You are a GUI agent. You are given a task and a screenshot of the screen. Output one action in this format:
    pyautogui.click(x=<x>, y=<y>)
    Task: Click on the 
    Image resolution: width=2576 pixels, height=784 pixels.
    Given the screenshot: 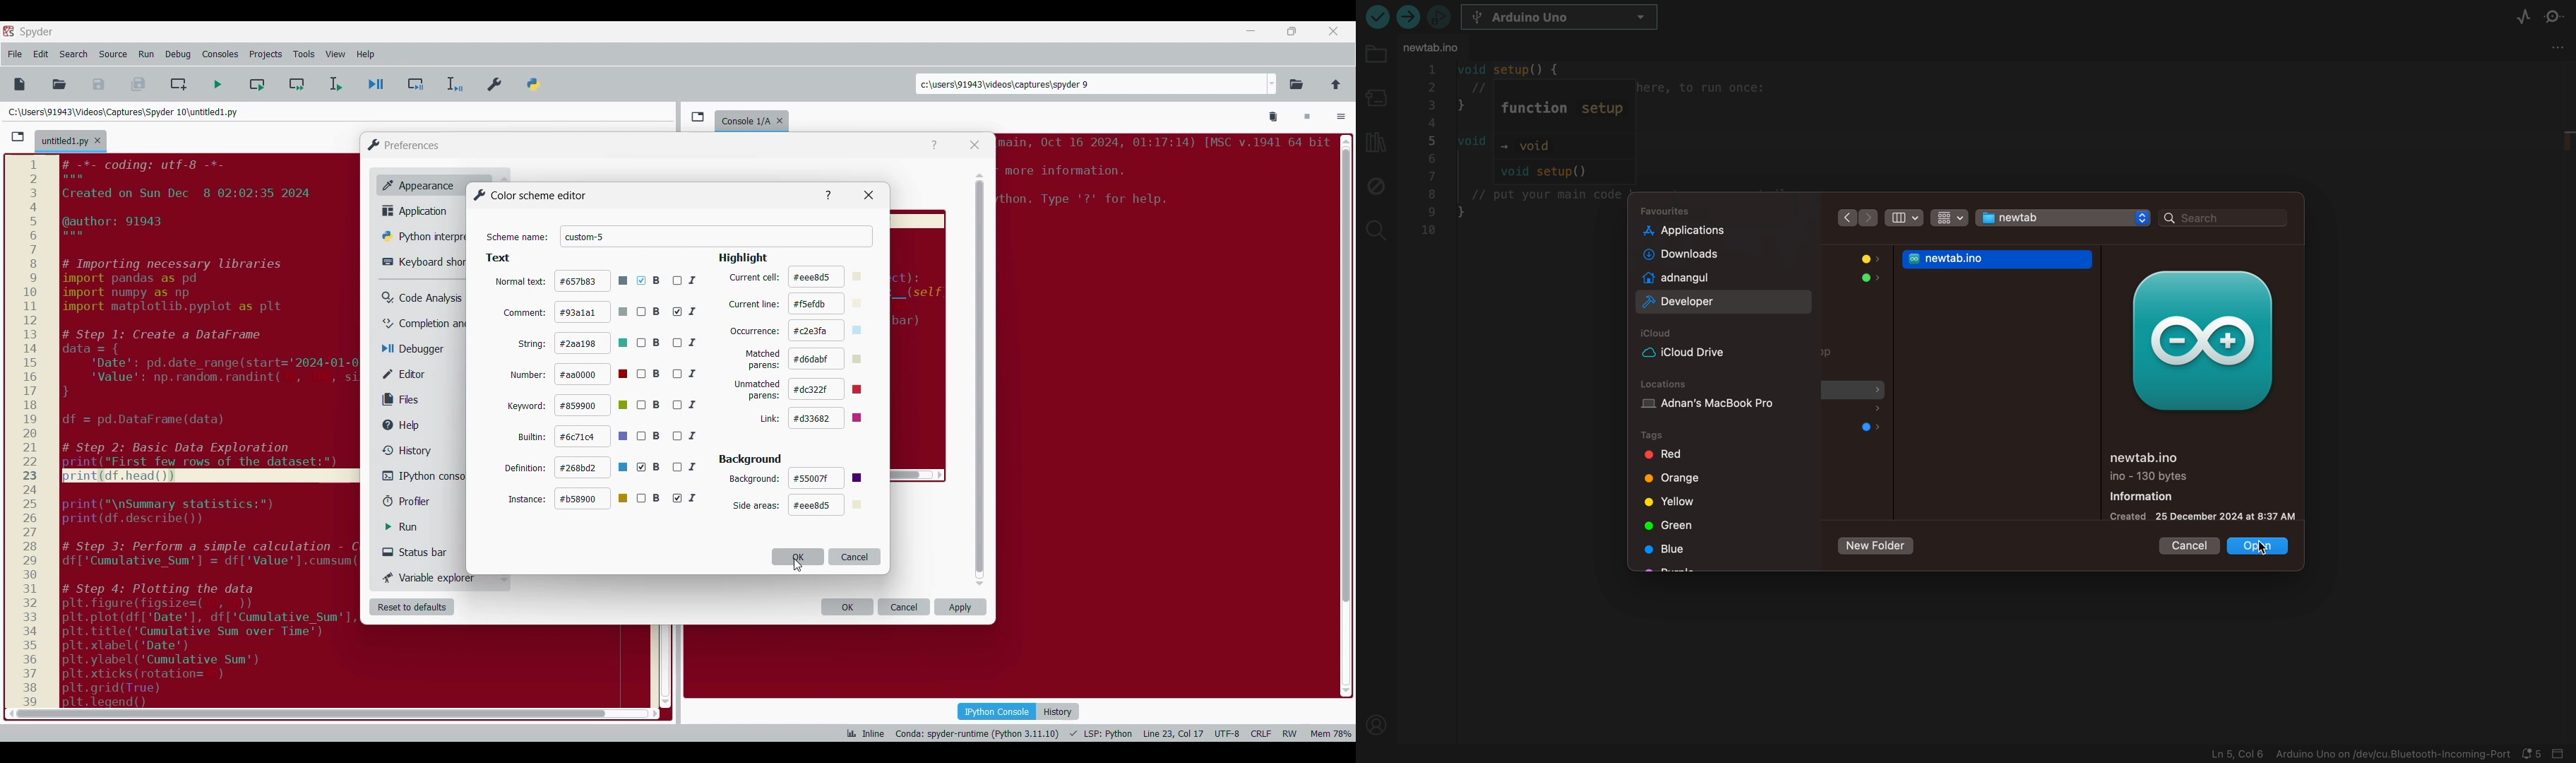 What is the action you would take?
    pyautogui.click(x=829, y=194)
    